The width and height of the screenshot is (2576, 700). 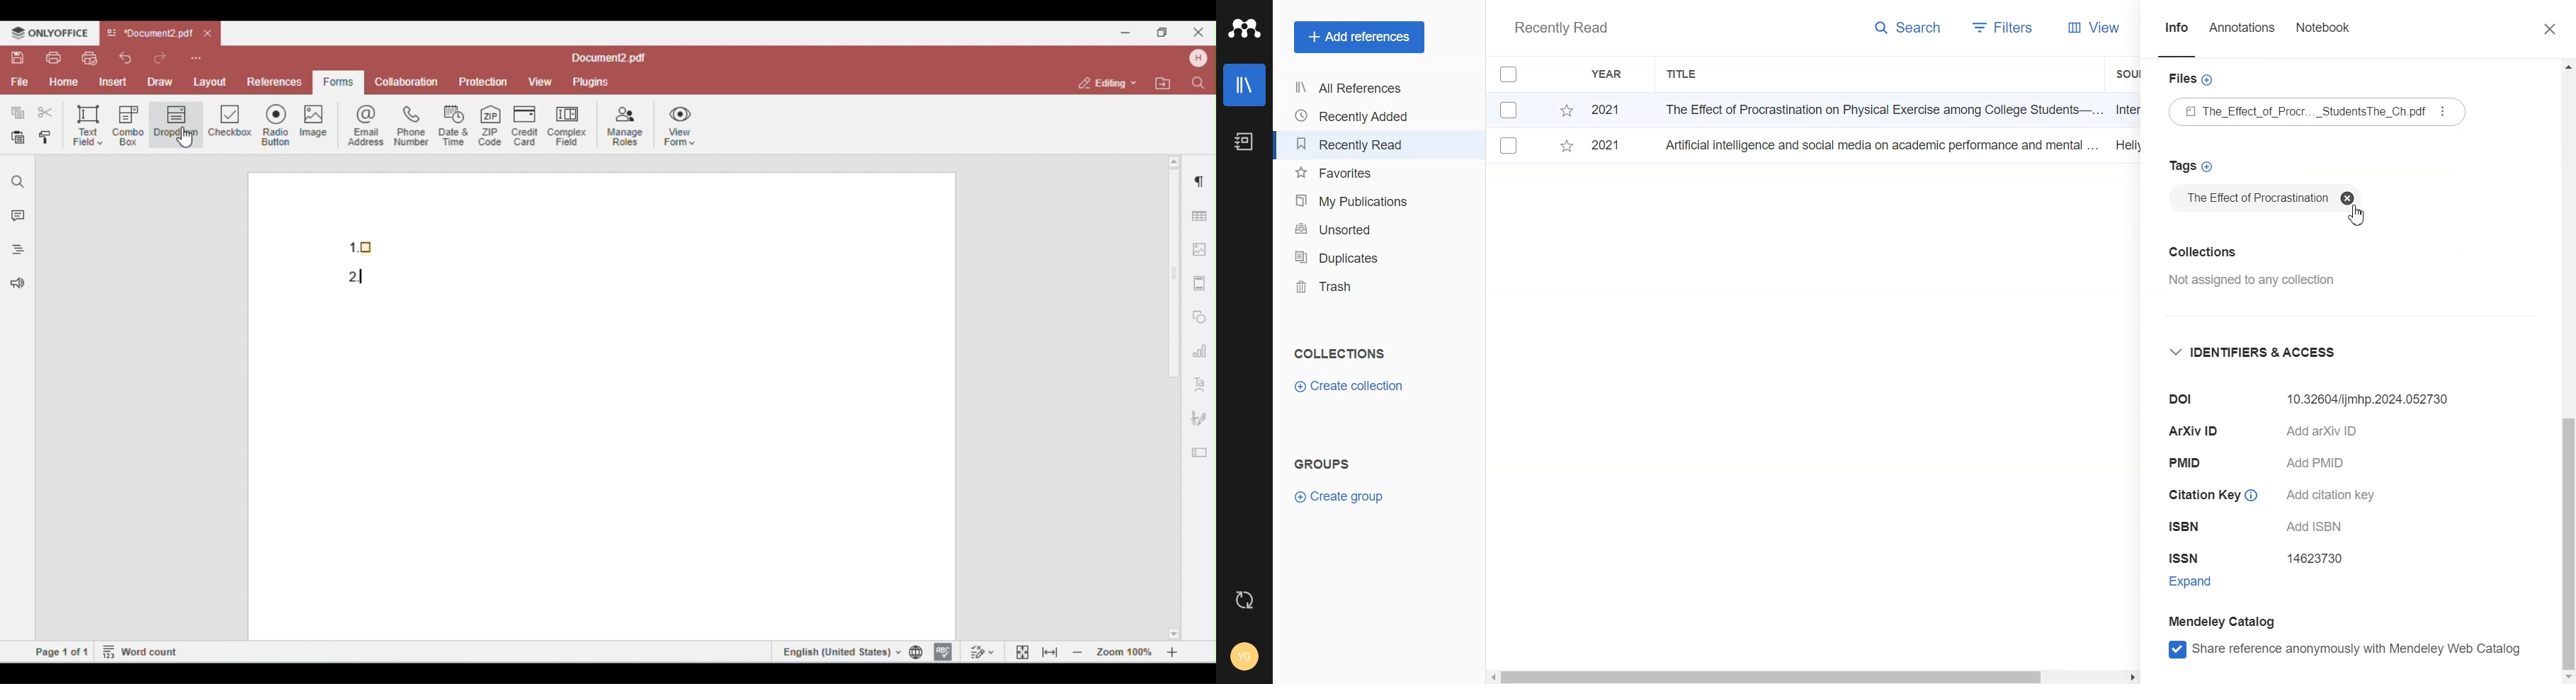 I want to click on Checkmarks, so click(x=1509, y=146).